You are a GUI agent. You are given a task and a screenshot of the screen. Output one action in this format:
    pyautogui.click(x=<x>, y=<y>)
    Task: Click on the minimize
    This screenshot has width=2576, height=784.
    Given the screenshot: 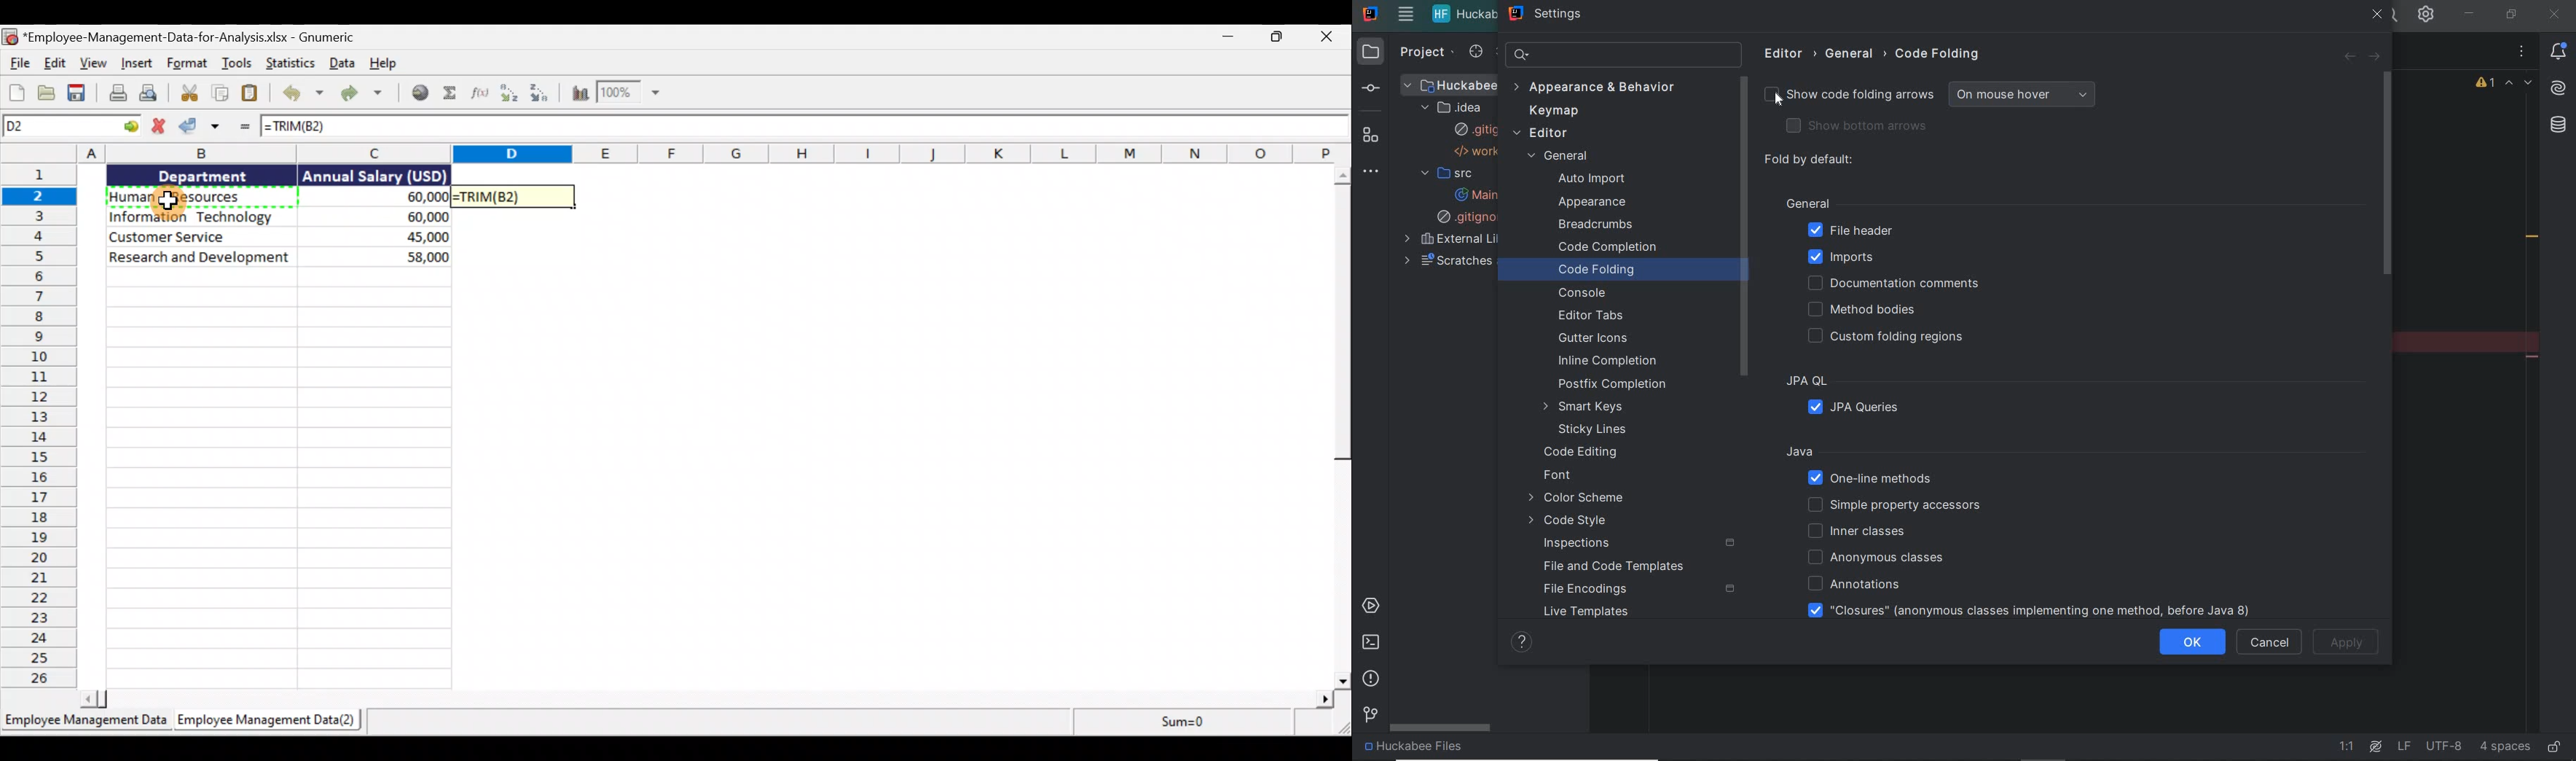 What is the action you would take?
    pyautogui.click(x=2470, y=11)
    